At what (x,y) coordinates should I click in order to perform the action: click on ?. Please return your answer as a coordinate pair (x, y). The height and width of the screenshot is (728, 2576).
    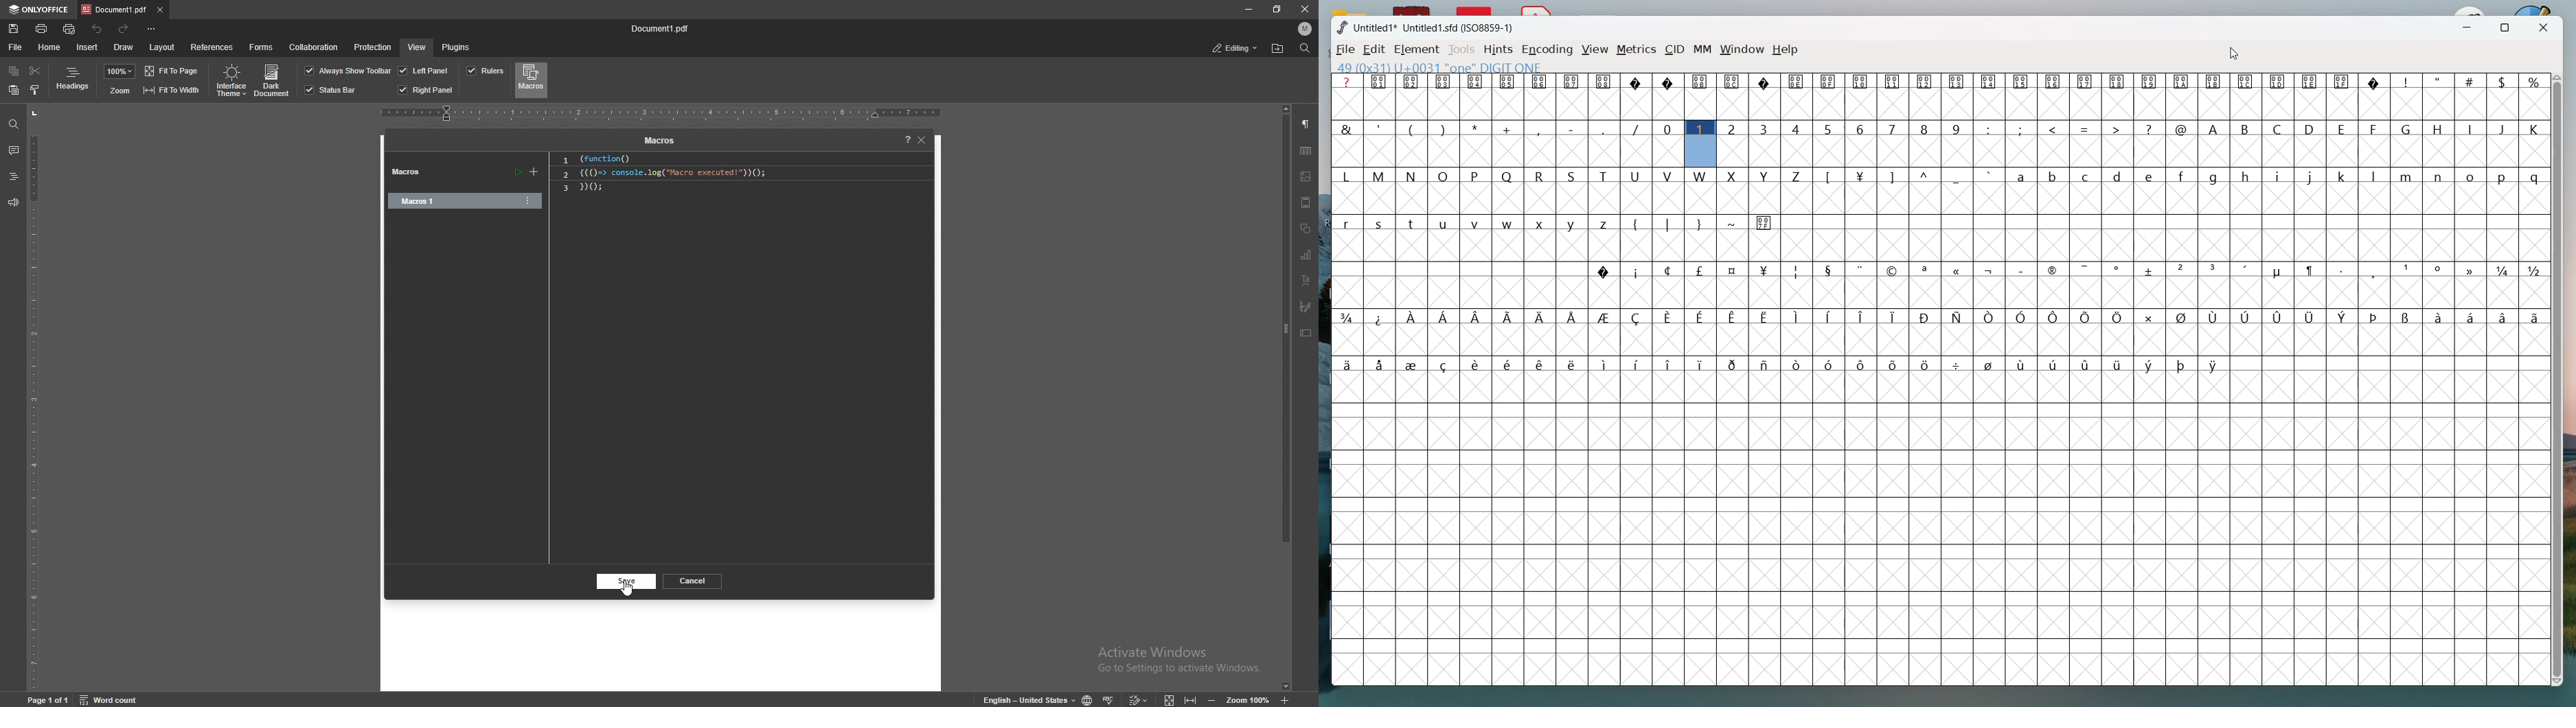
    Looking at the image, I should click on (2150, 128).